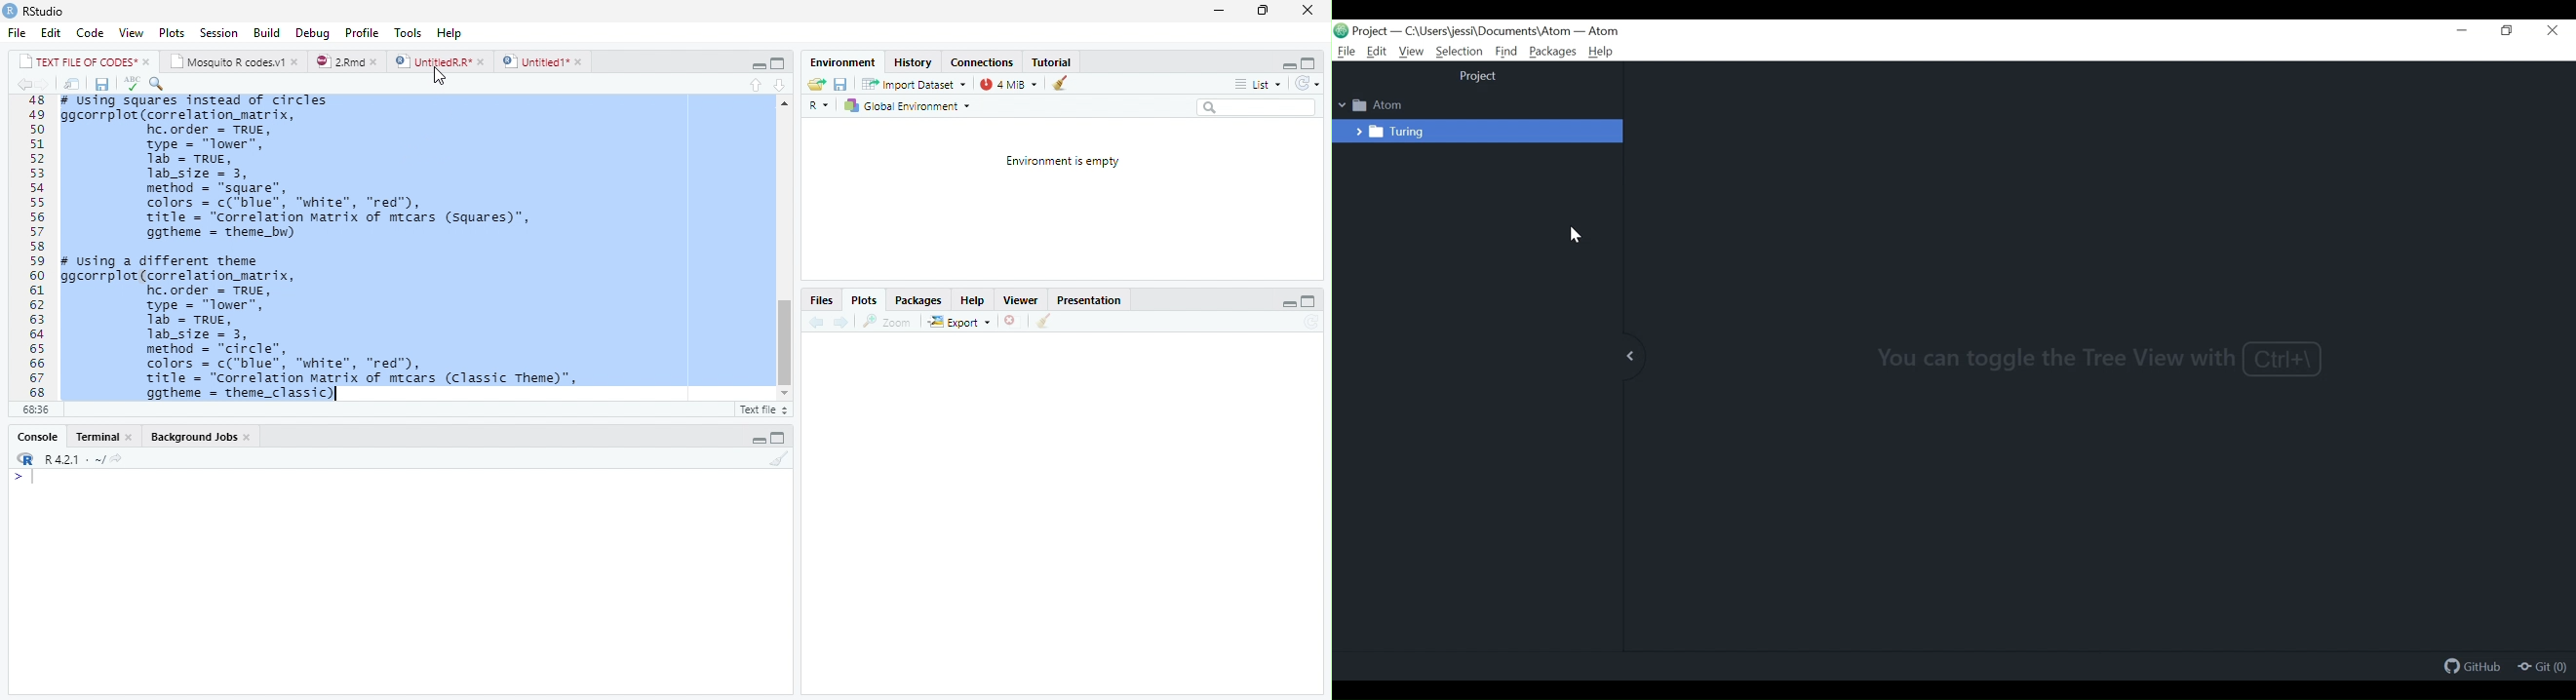  I want to click on Packages, so click(916, 301).